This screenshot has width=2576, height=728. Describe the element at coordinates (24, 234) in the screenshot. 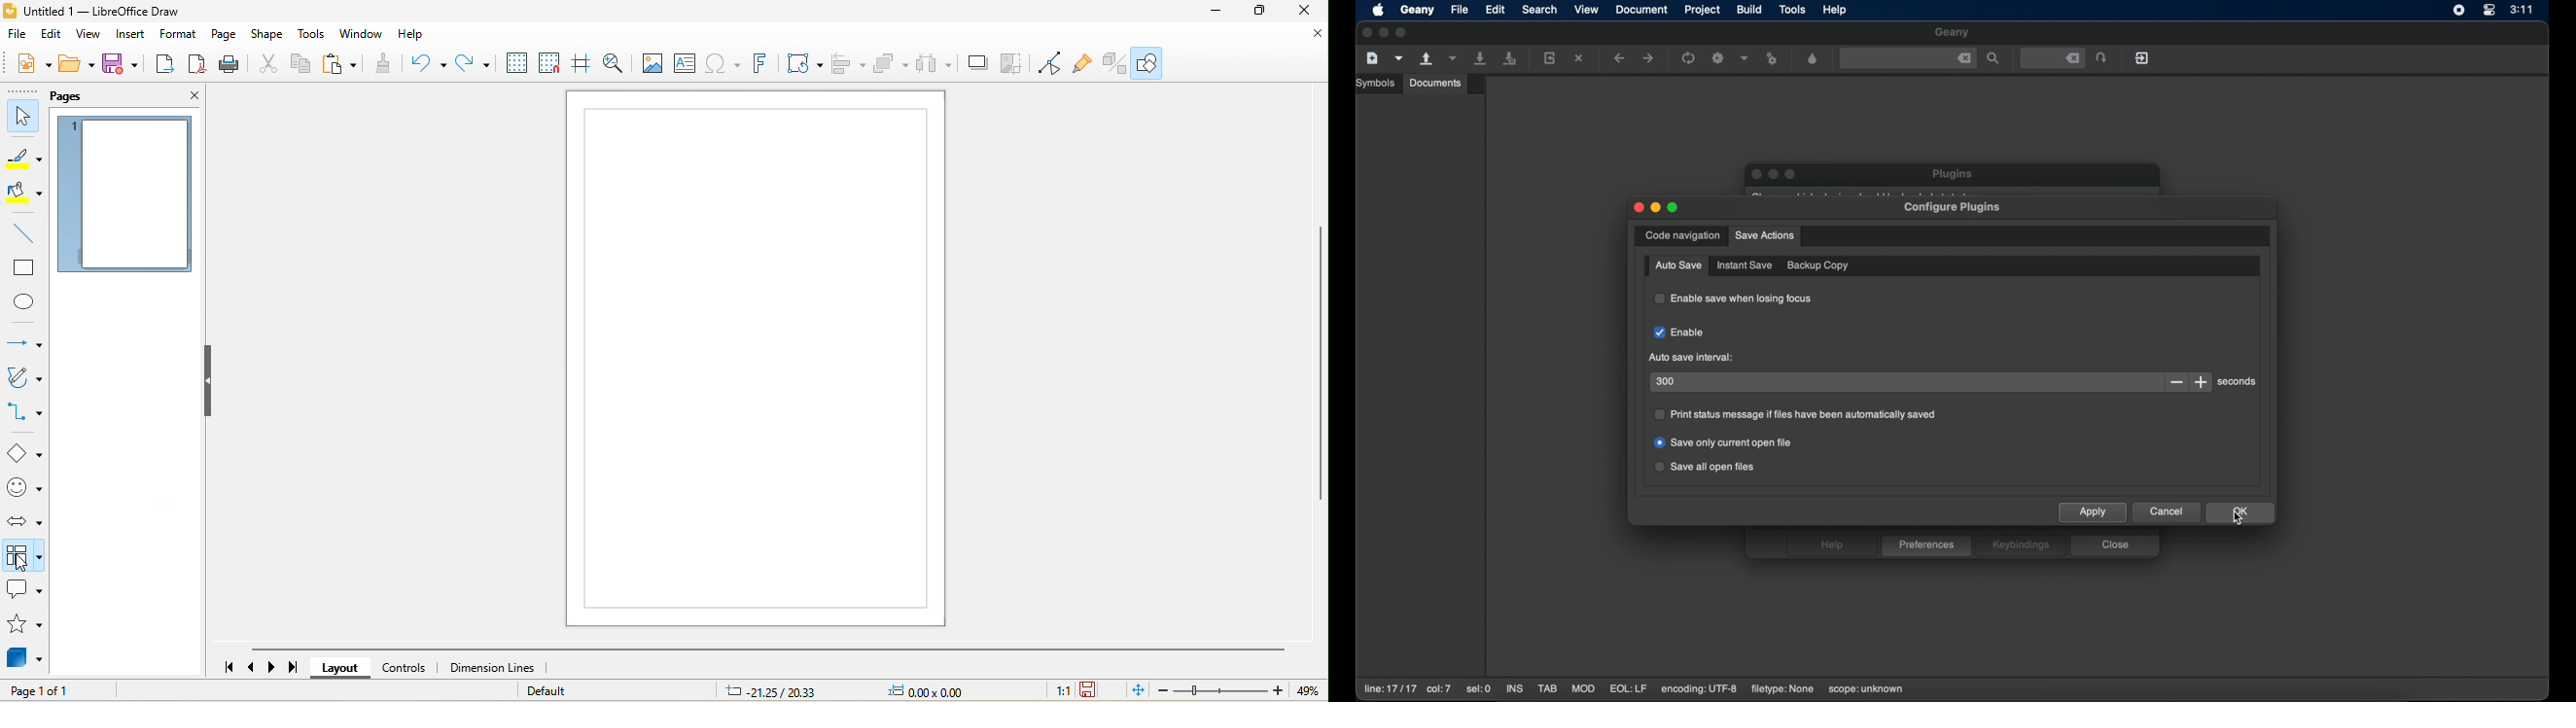

I see `line` at that location.